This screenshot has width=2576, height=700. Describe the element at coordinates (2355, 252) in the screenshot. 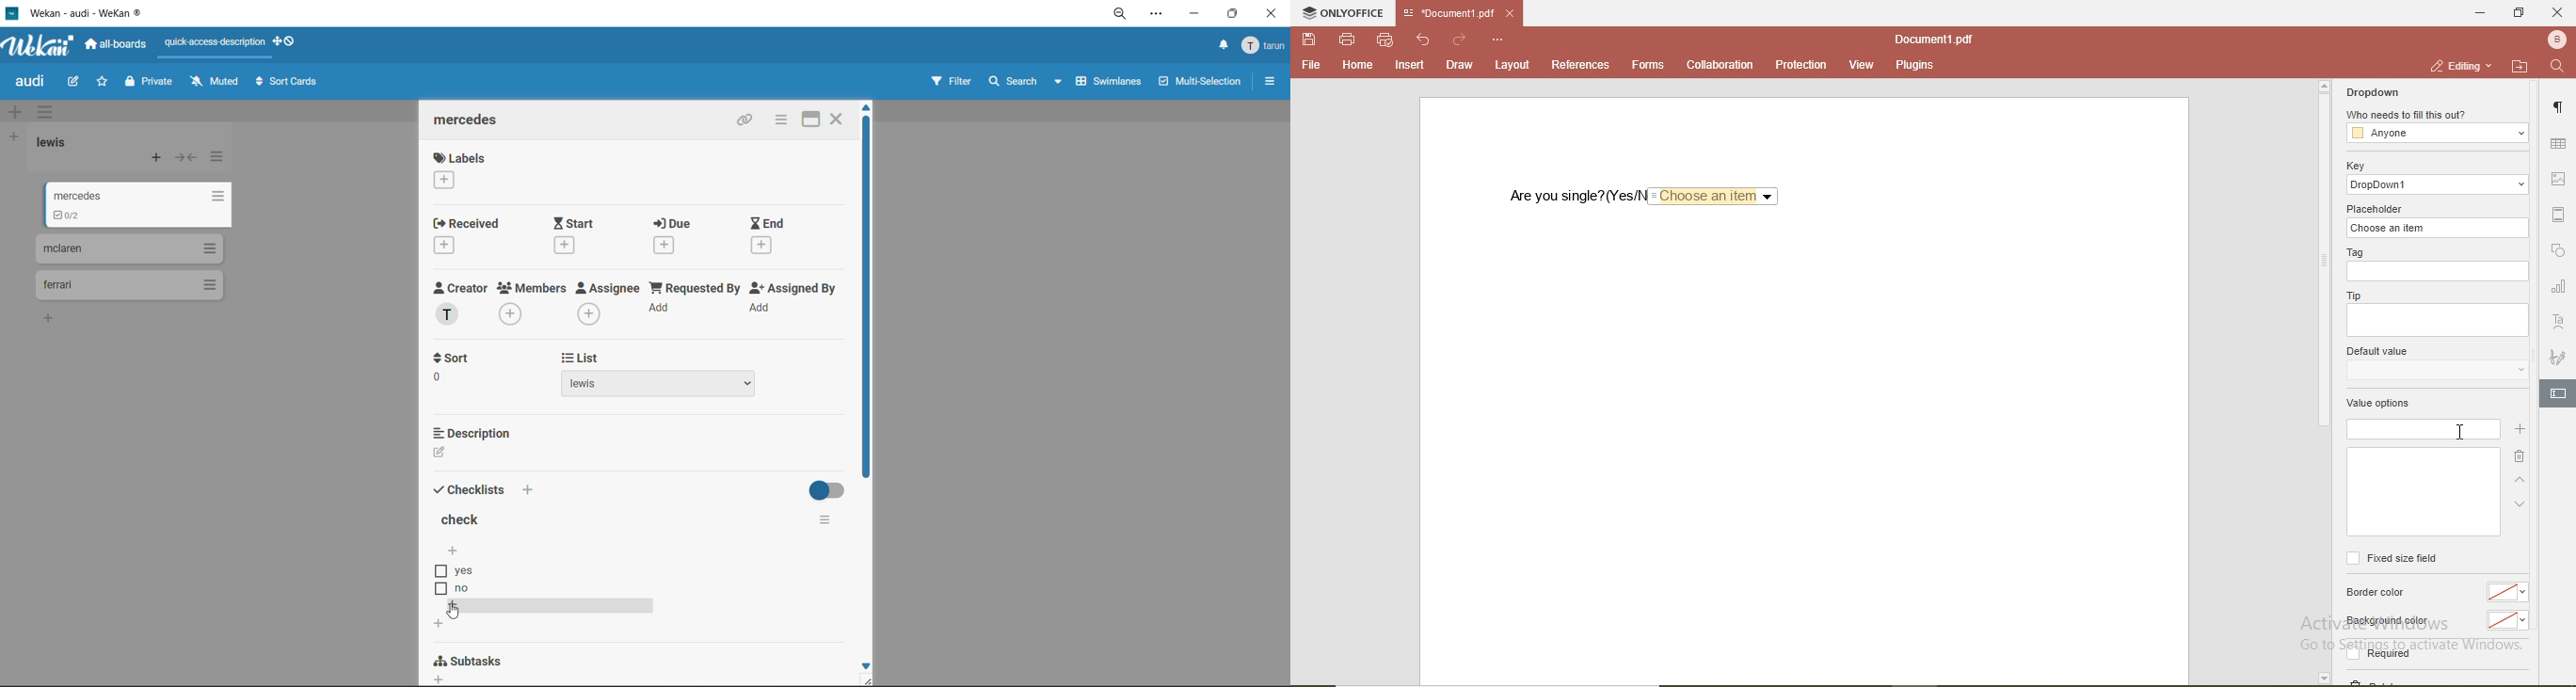

I see `tag` at that location.